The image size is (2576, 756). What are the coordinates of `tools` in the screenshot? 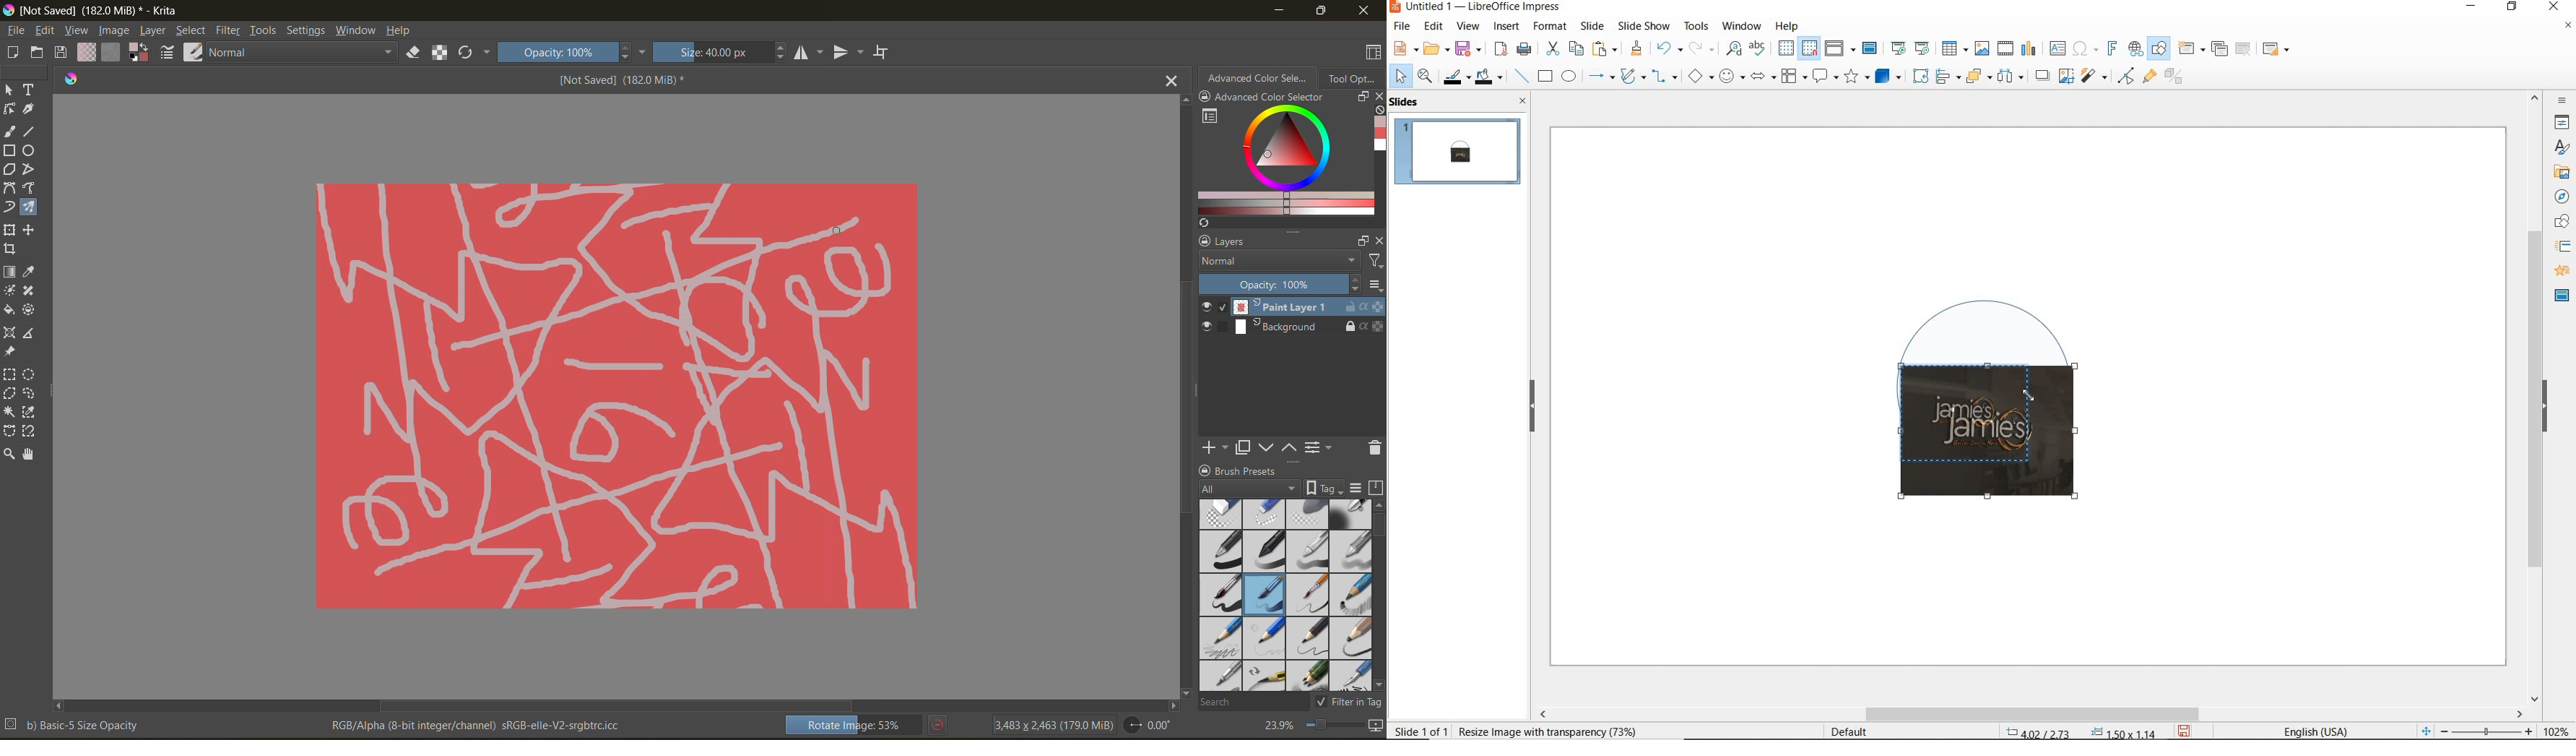 It's located at (266, 33).